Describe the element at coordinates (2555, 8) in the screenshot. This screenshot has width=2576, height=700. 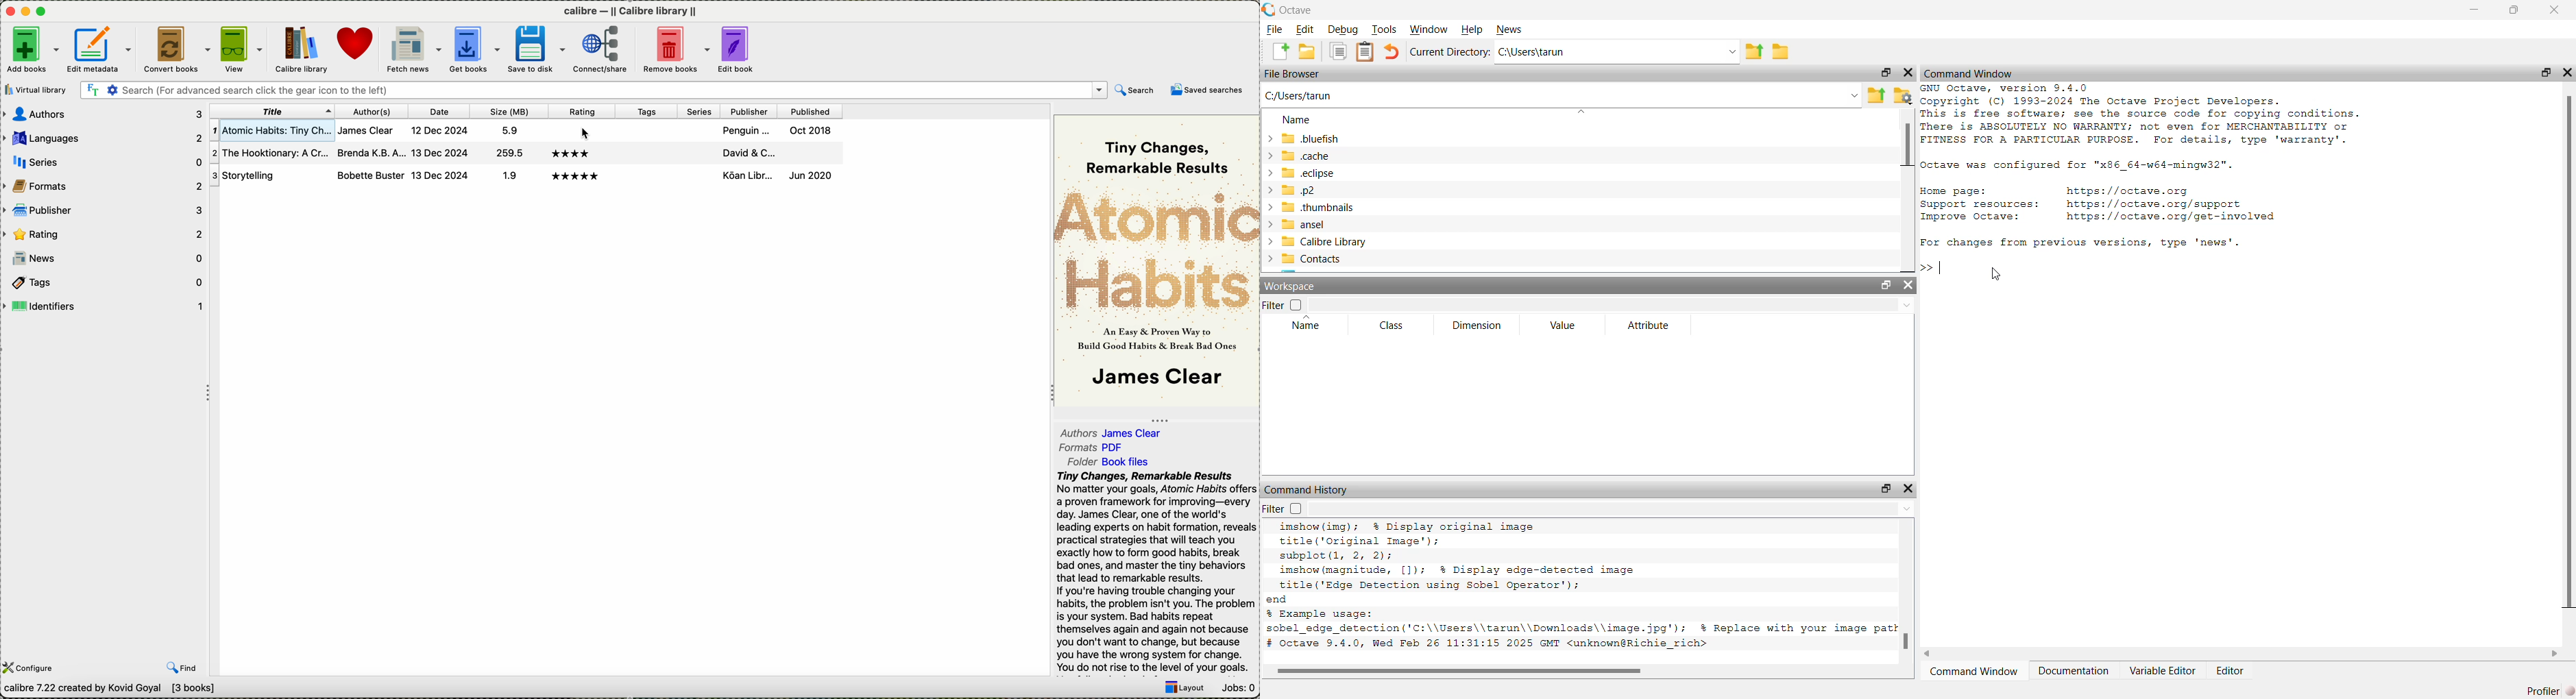
I see `close` at that location.